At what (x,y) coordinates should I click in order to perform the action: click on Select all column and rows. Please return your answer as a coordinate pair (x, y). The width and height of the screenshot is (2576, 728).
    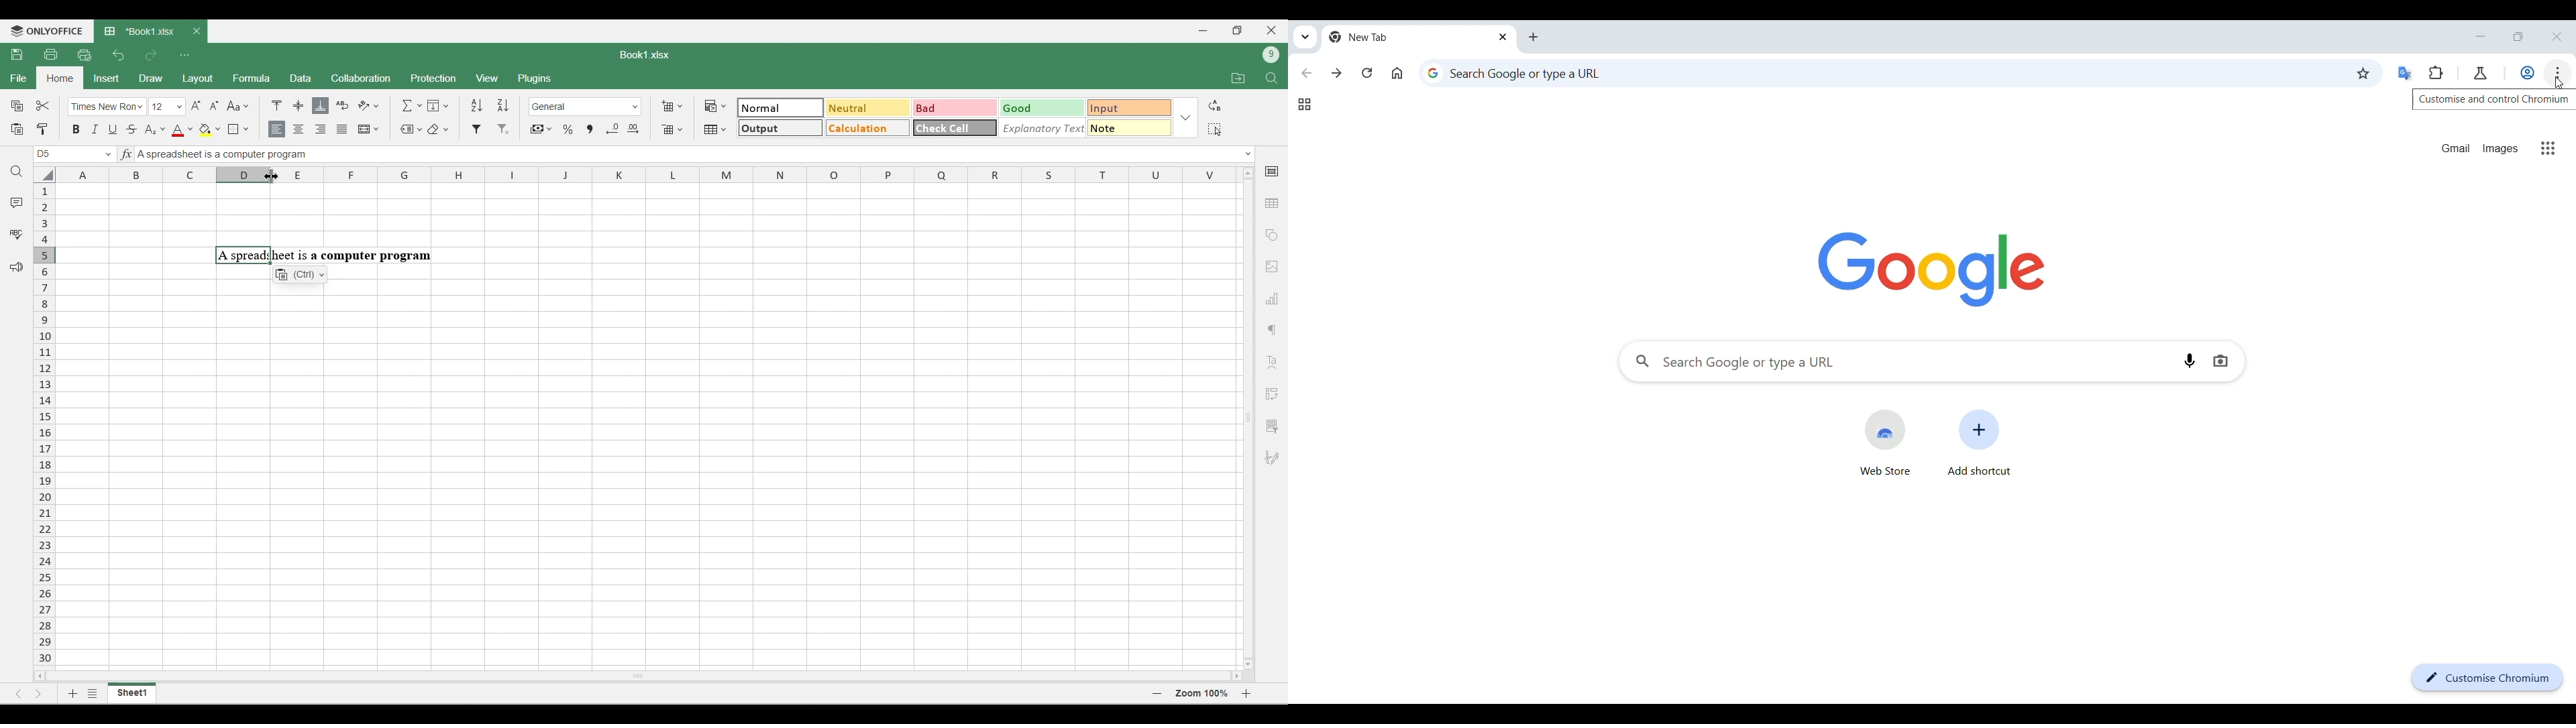
    Looking at the image, I should click on (44, 175).